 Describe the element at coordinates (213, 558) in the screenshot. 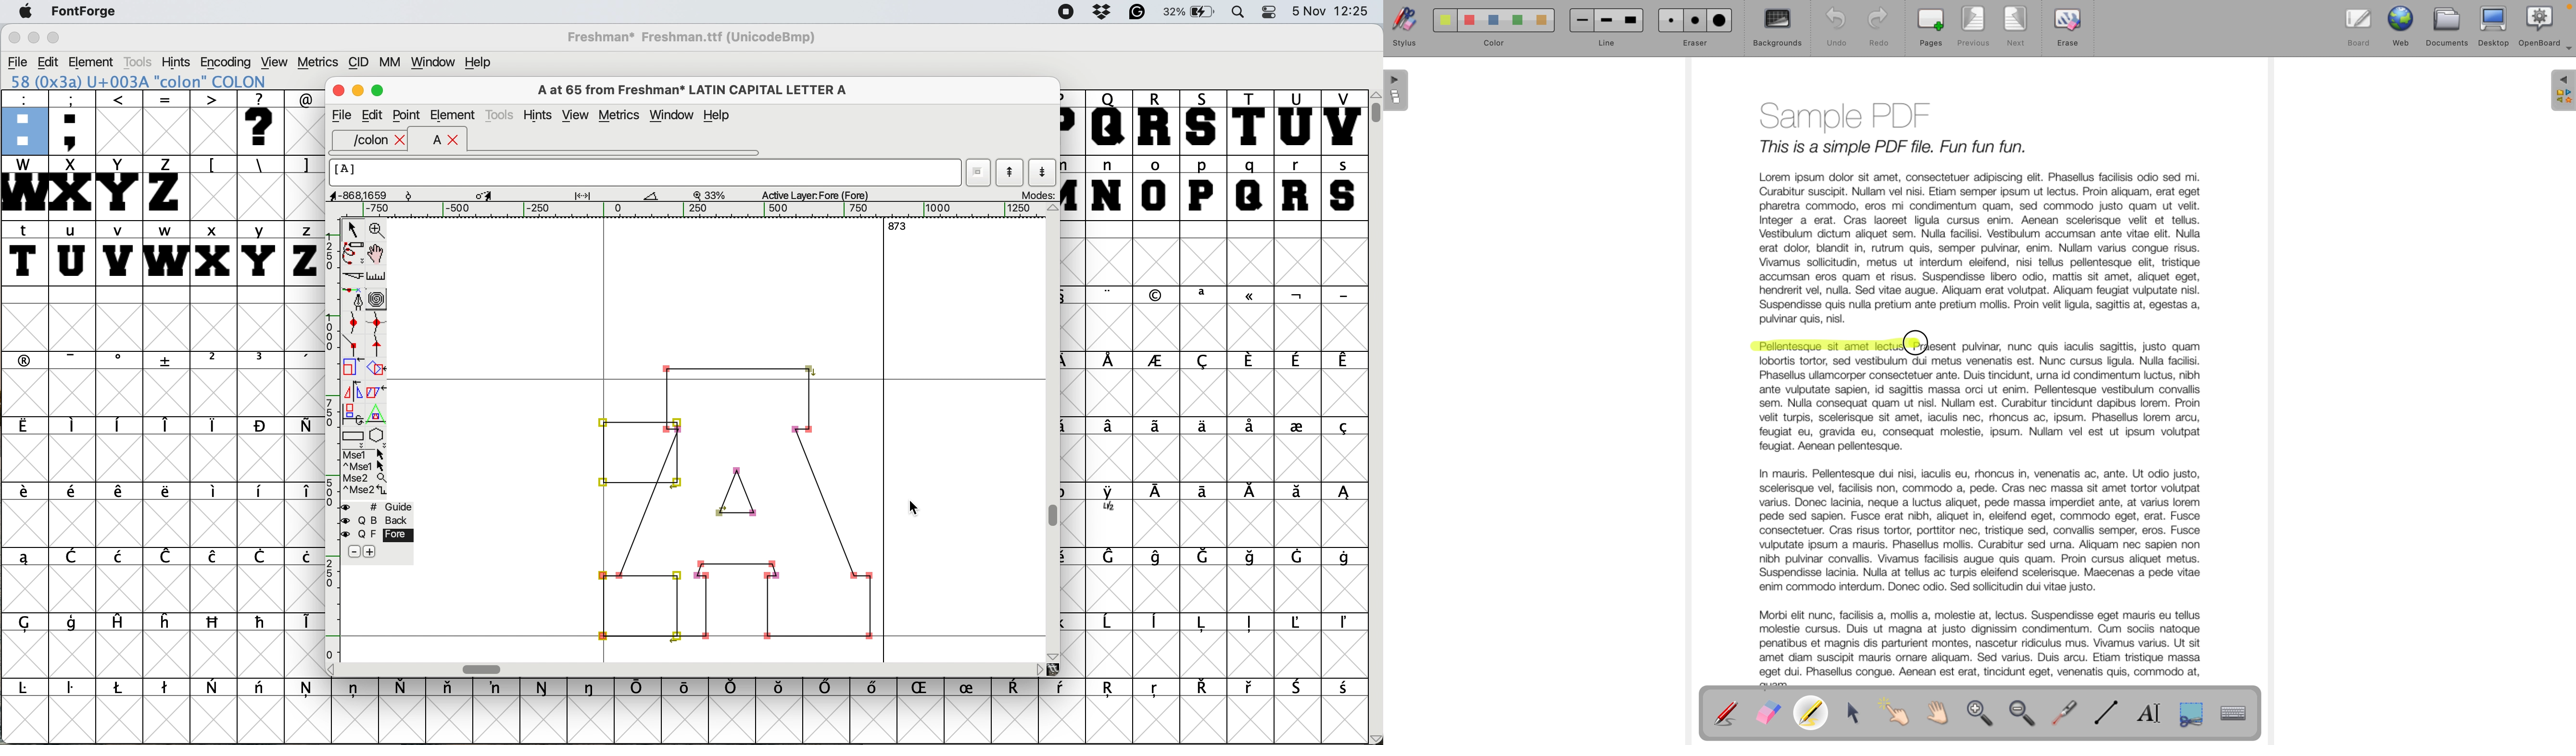

I see `symbol` at that location.